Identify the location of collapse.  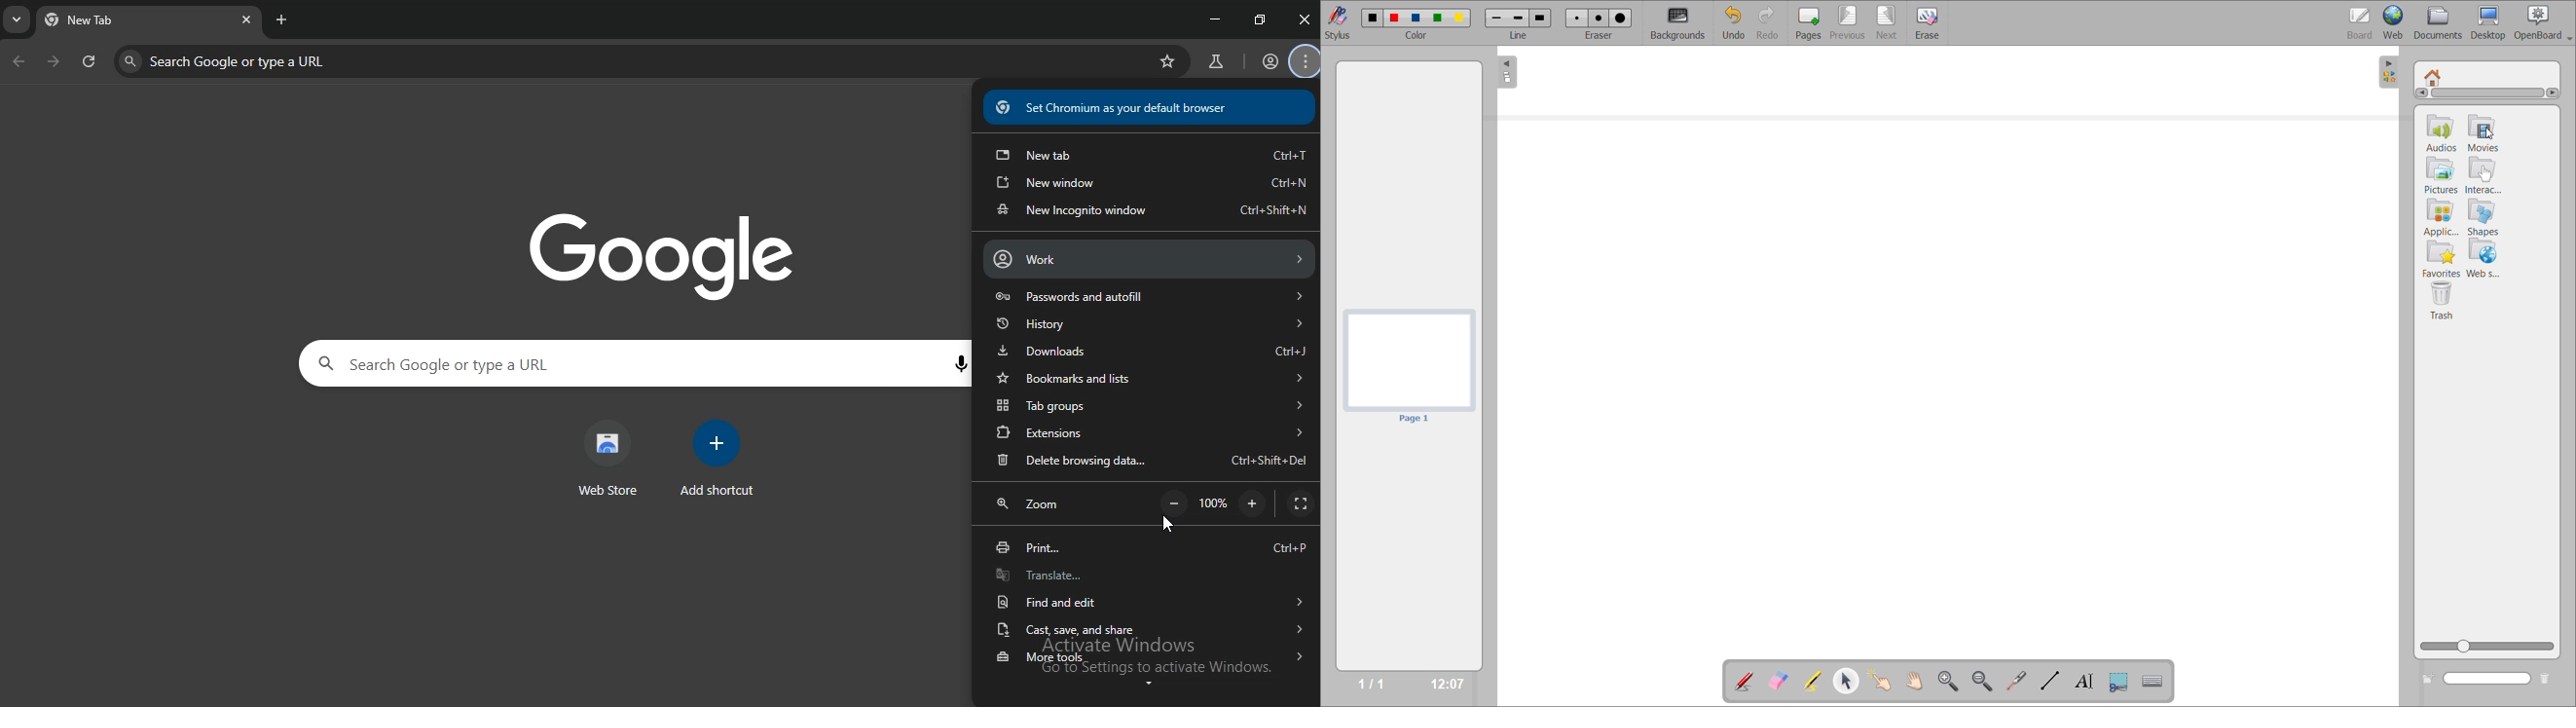
(2391, 70).